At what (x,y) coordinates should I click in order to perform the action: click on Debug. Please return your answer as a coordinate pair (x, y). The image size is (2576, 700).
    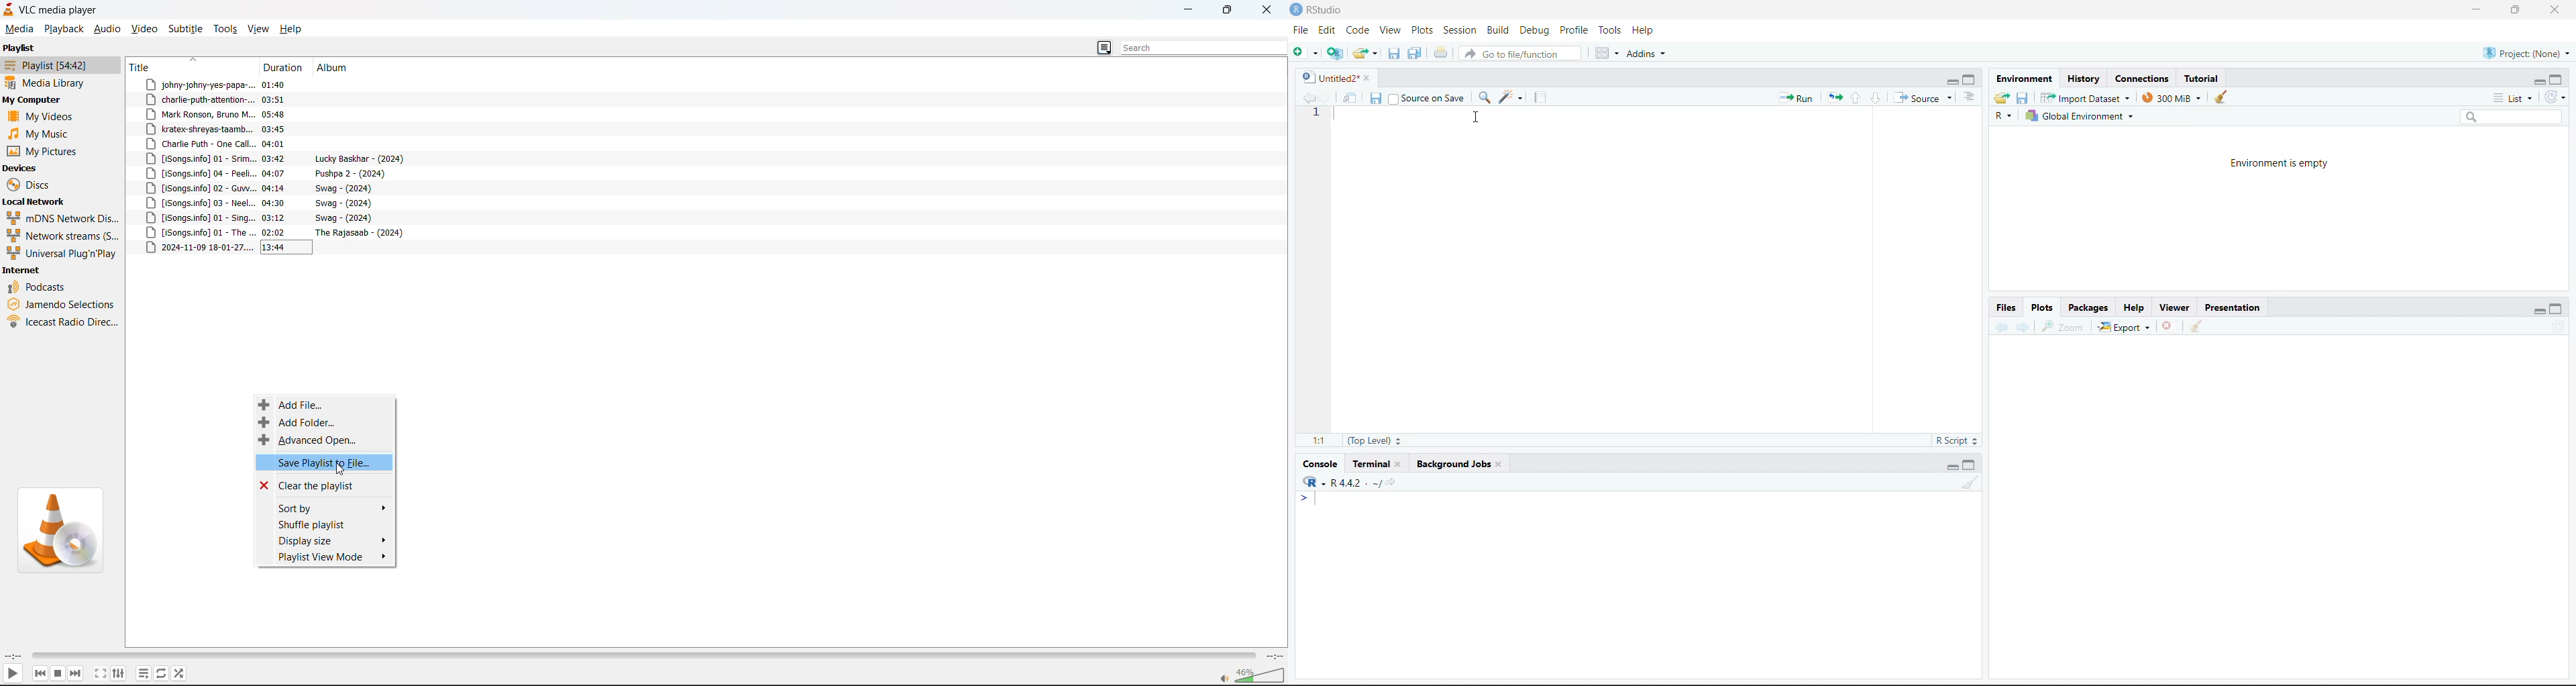
    Looking at the image, I should click on (1534, 30).